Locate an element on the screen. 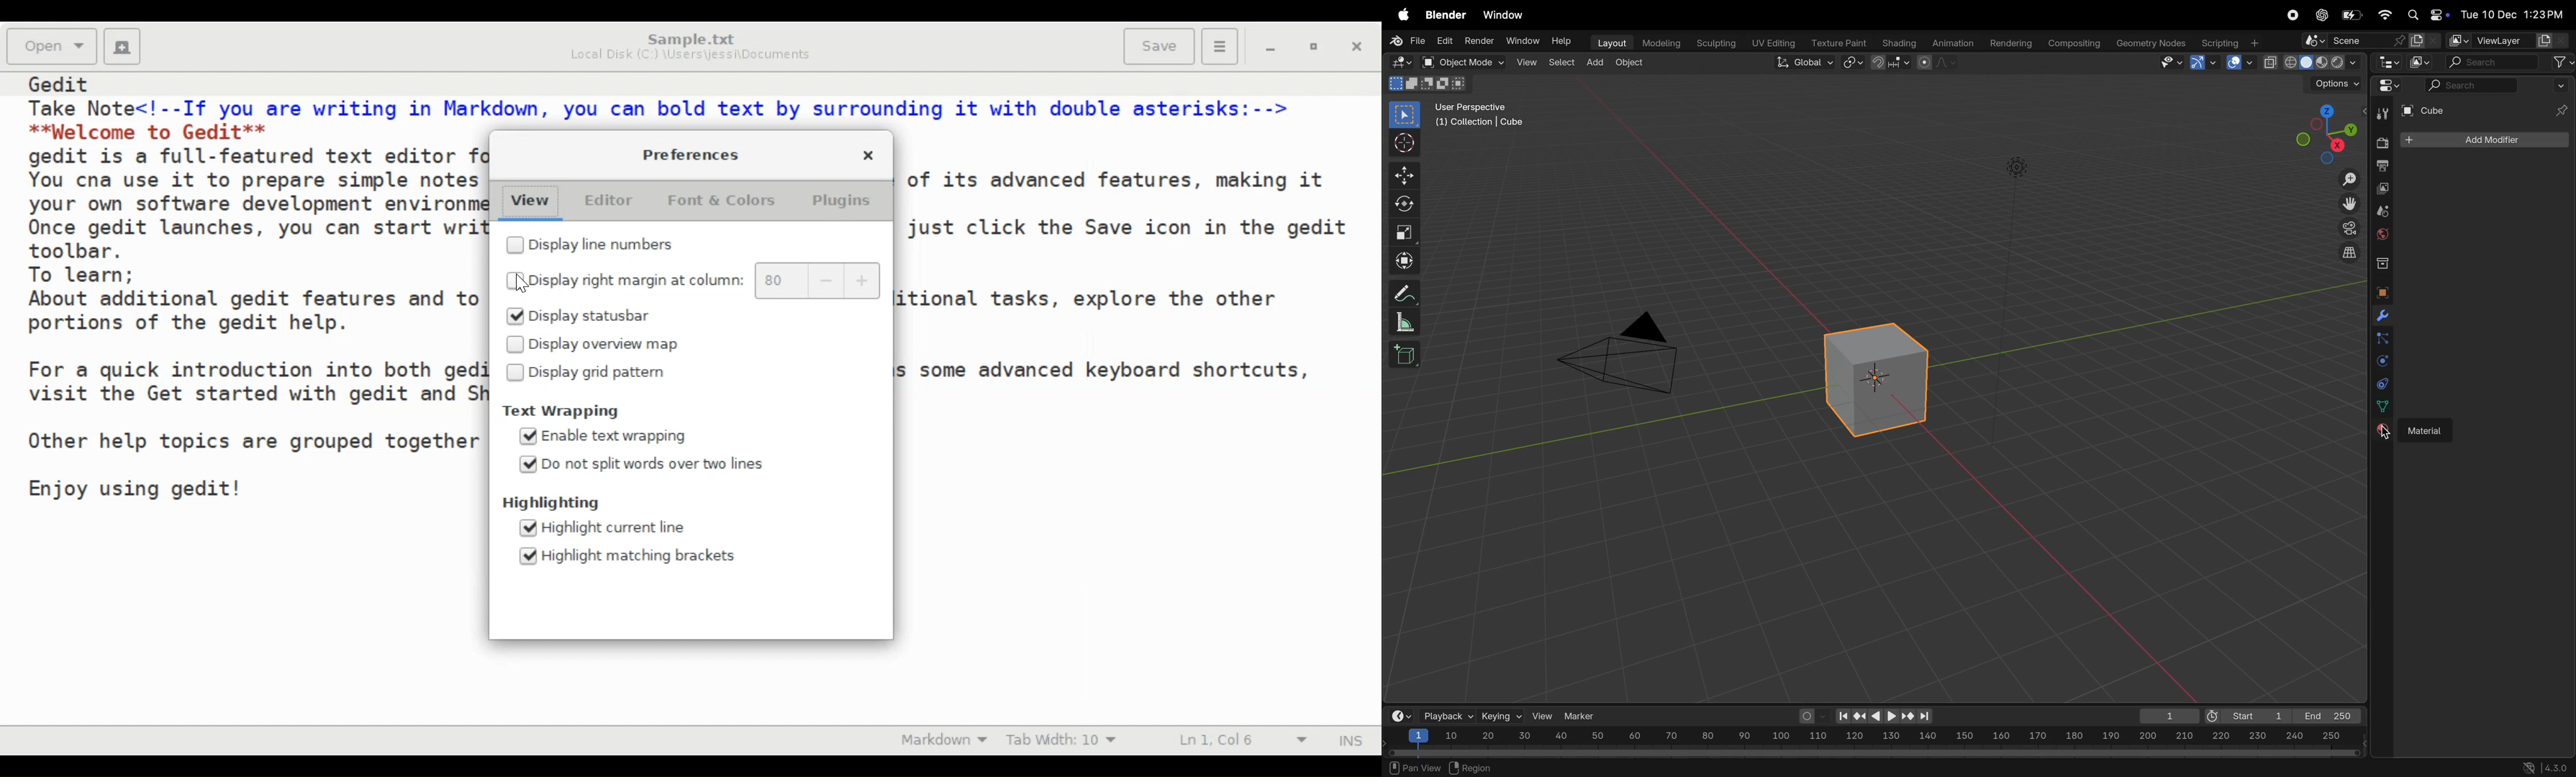  view is located at coordinates (1543, 716).